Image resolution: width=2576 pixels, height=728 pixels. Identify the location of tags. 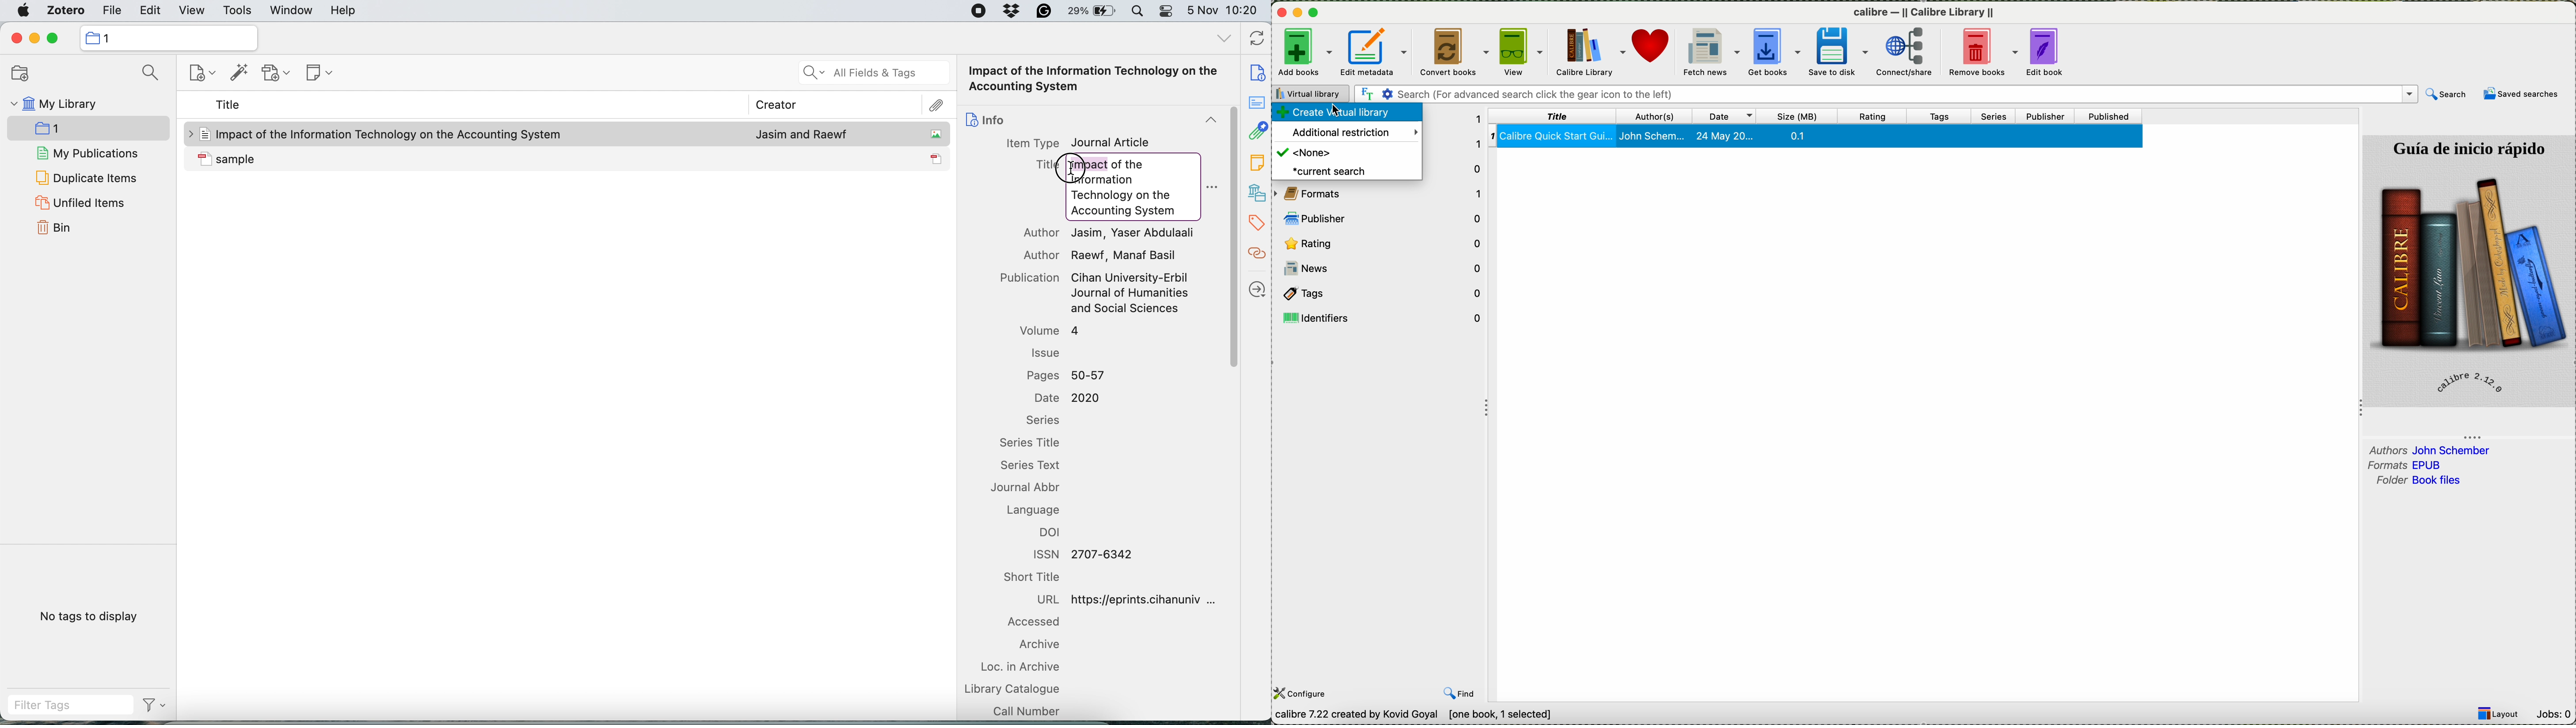
(1256, 225).